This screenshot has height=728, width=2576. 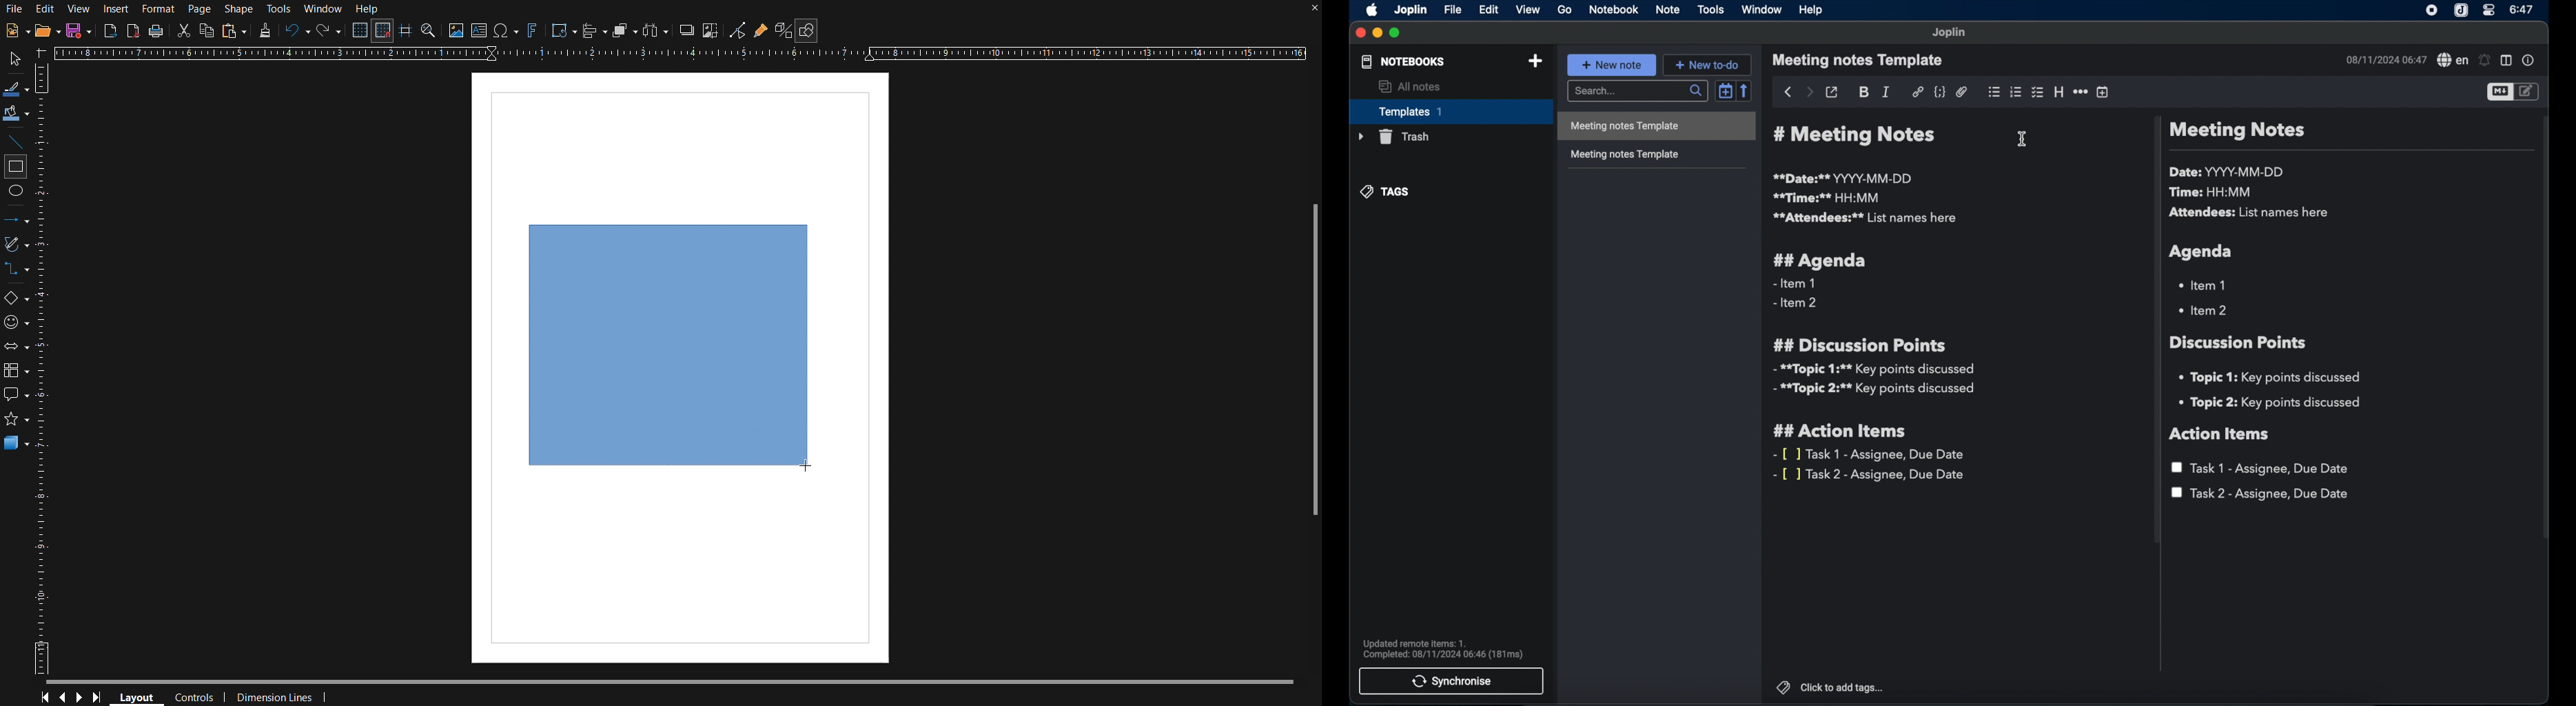 I want to click on toggle sort order  field, so click(x=1724, y=92).